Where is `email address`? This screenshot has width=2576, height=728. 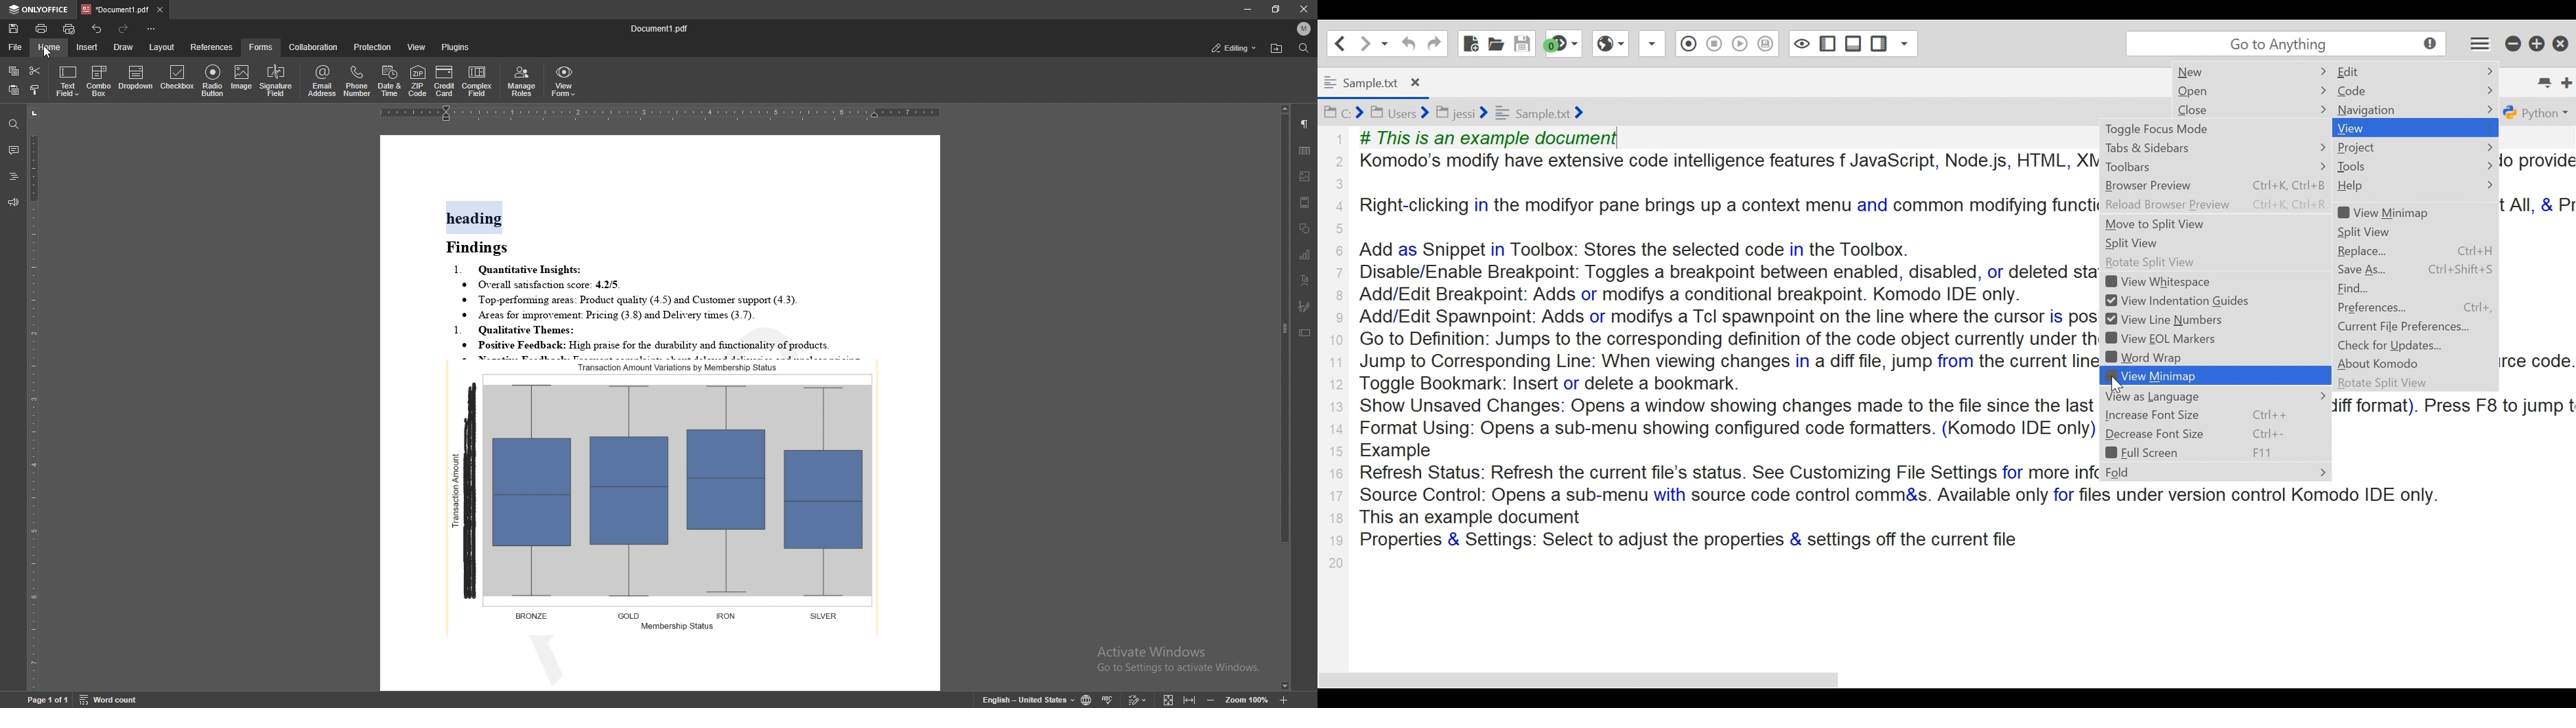 email address is located at coordinates (323, 80).